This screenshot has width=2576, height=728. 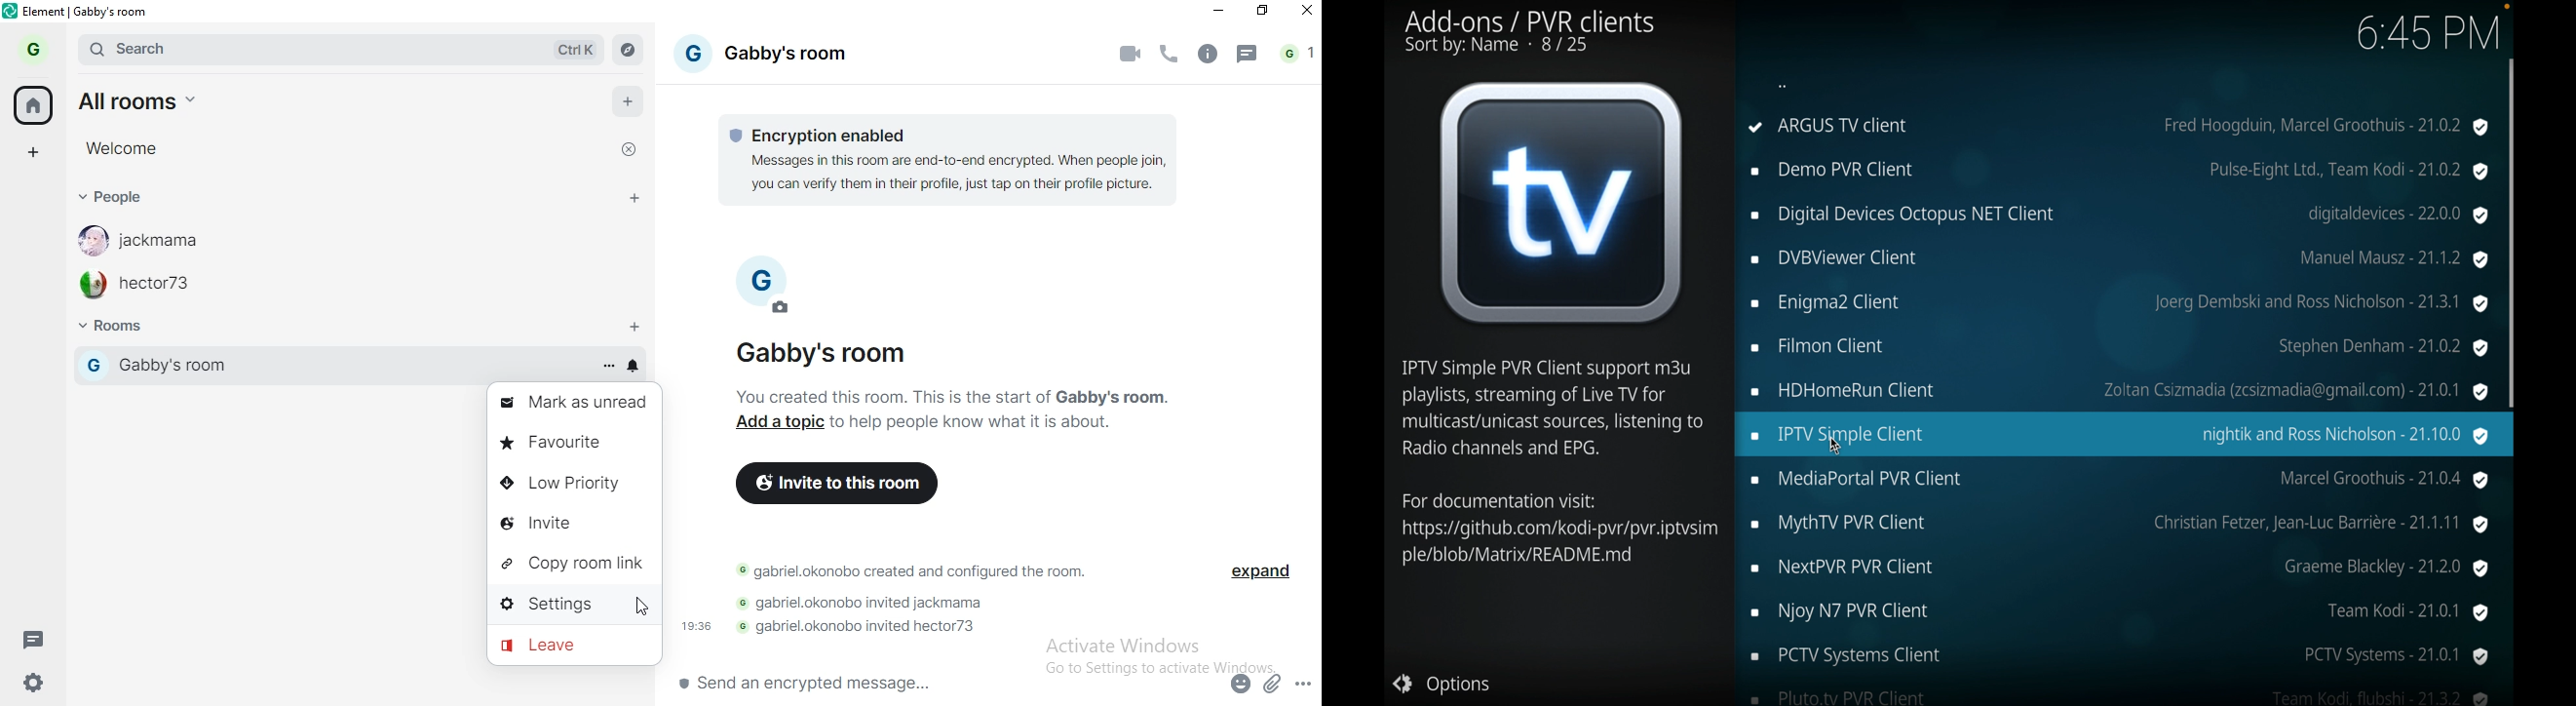 What do you see at coordinates (840, 487) in the screenshot?
I see `invite to this room` at bounding box center [840, 487].